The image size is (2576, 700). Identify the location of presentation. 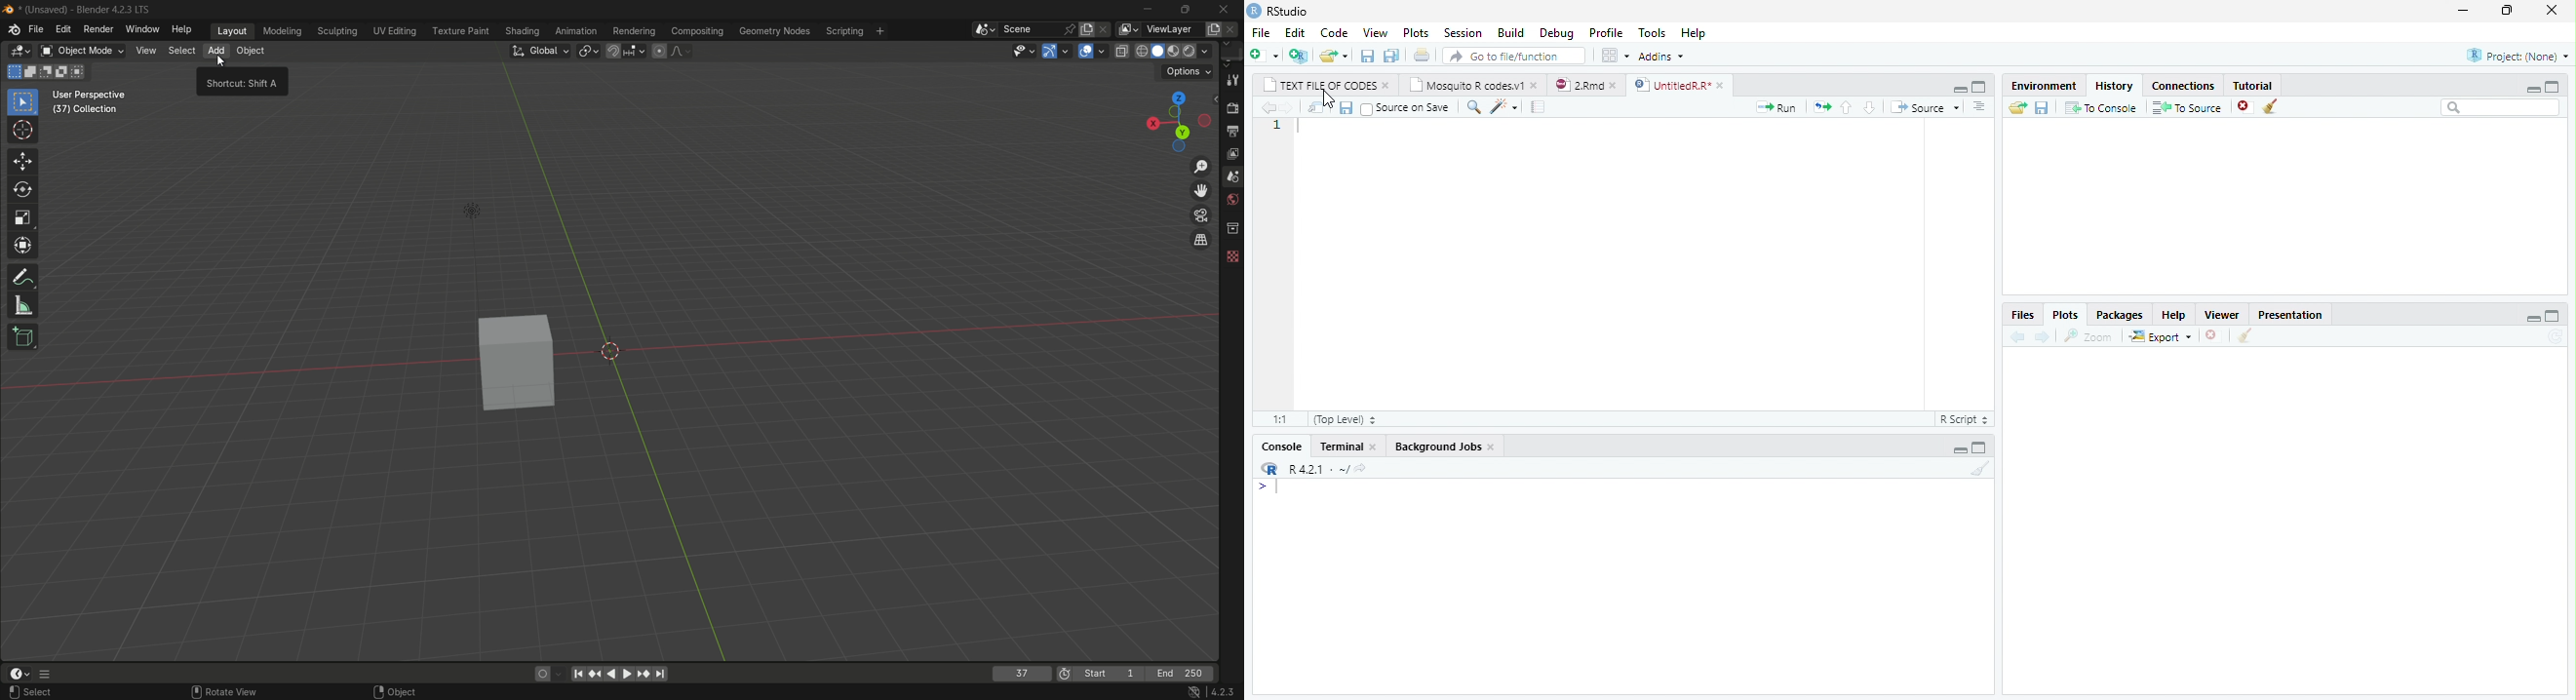
(2285, 313).